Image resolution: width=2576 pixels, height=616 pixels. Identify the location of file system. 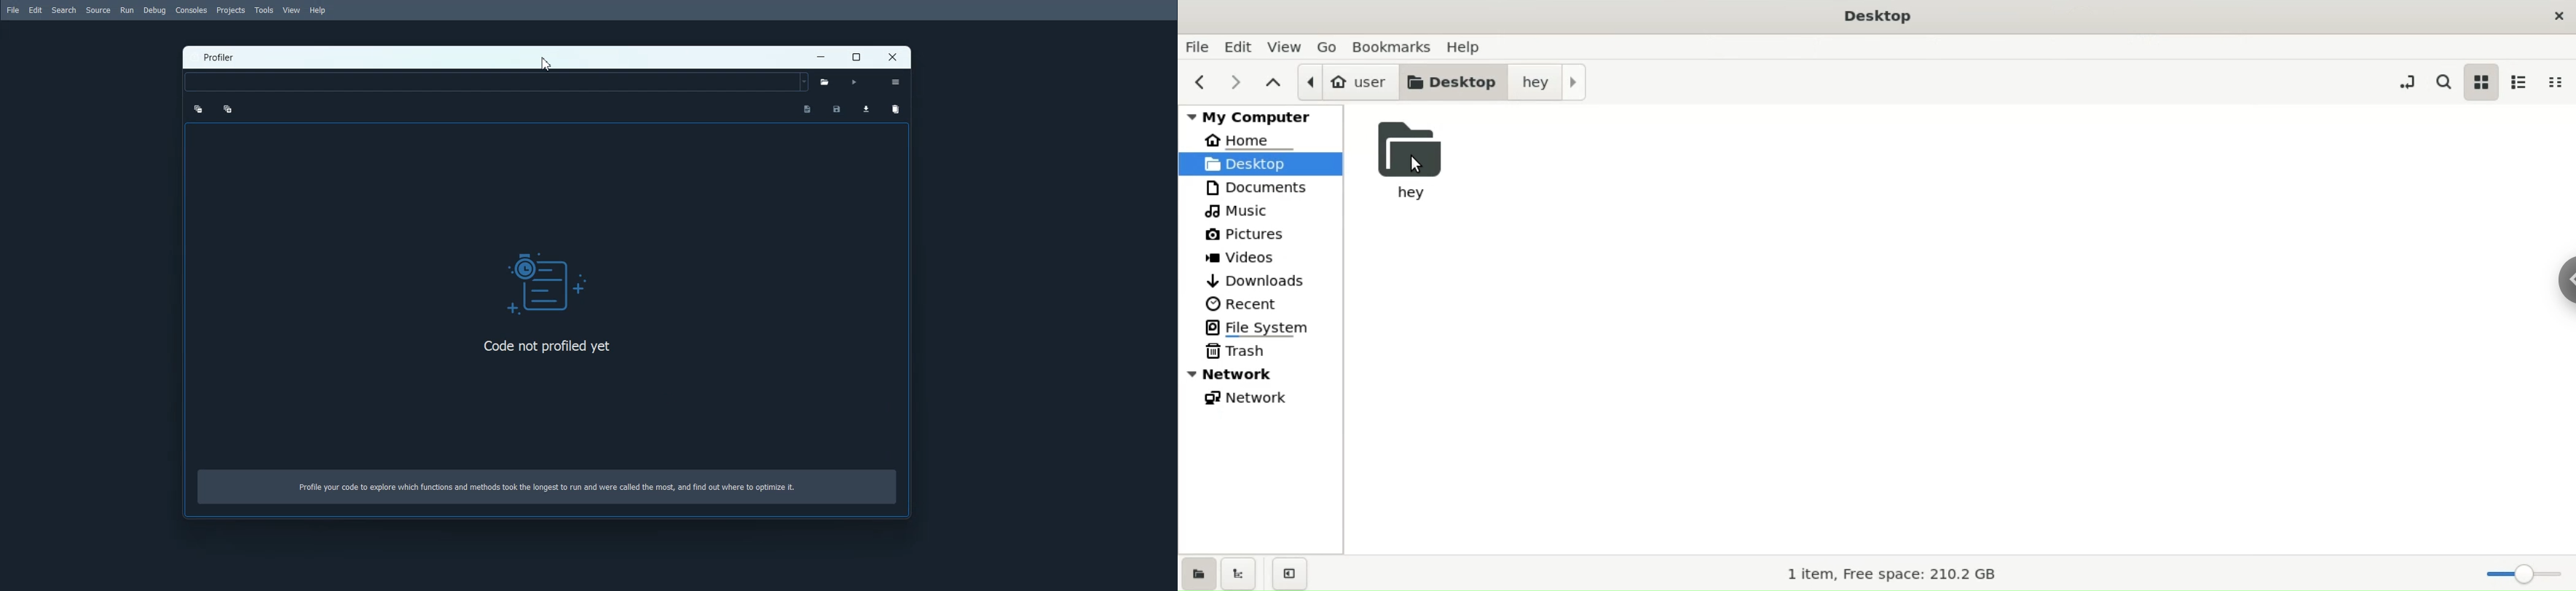
(1261, 326).